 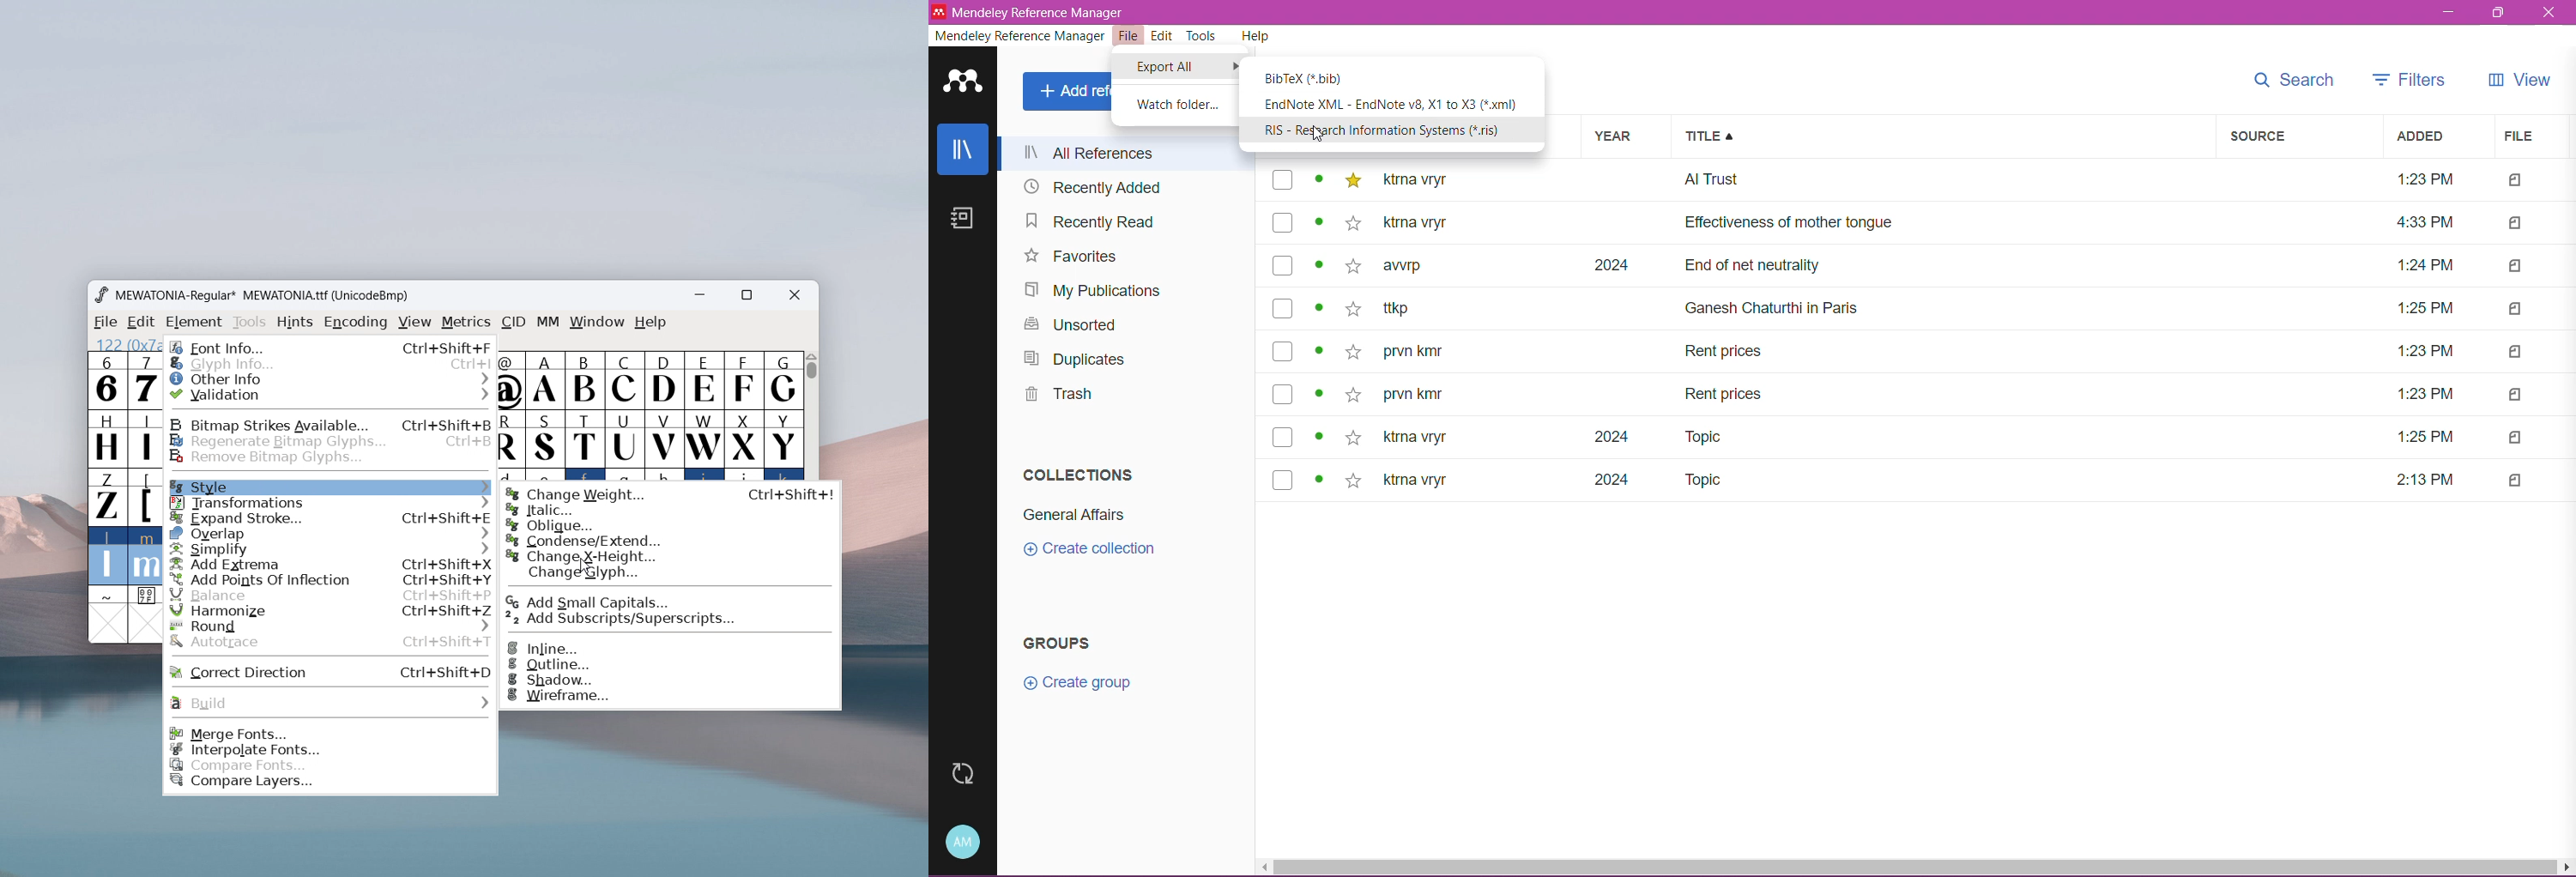 I want to click on balance, so click(x=330, y=594).